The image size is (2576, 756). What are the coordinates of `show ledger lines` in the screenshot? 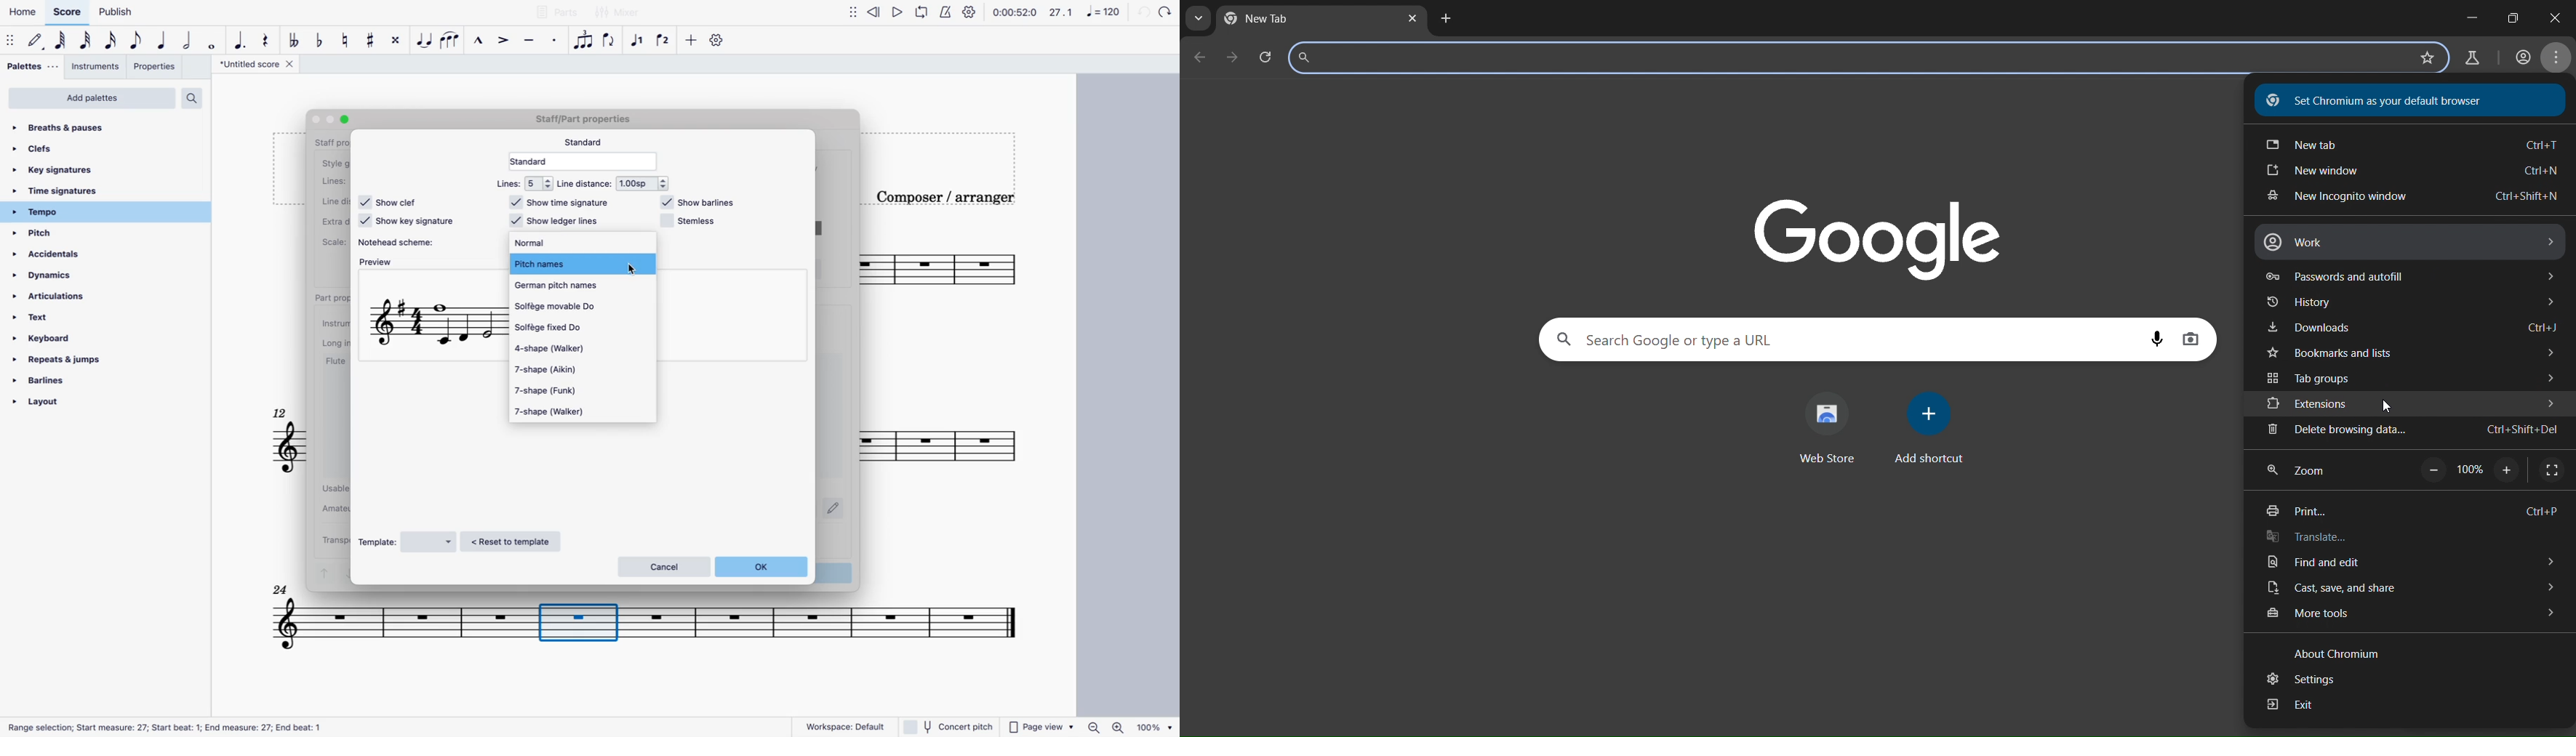 It's located at (555, 221).